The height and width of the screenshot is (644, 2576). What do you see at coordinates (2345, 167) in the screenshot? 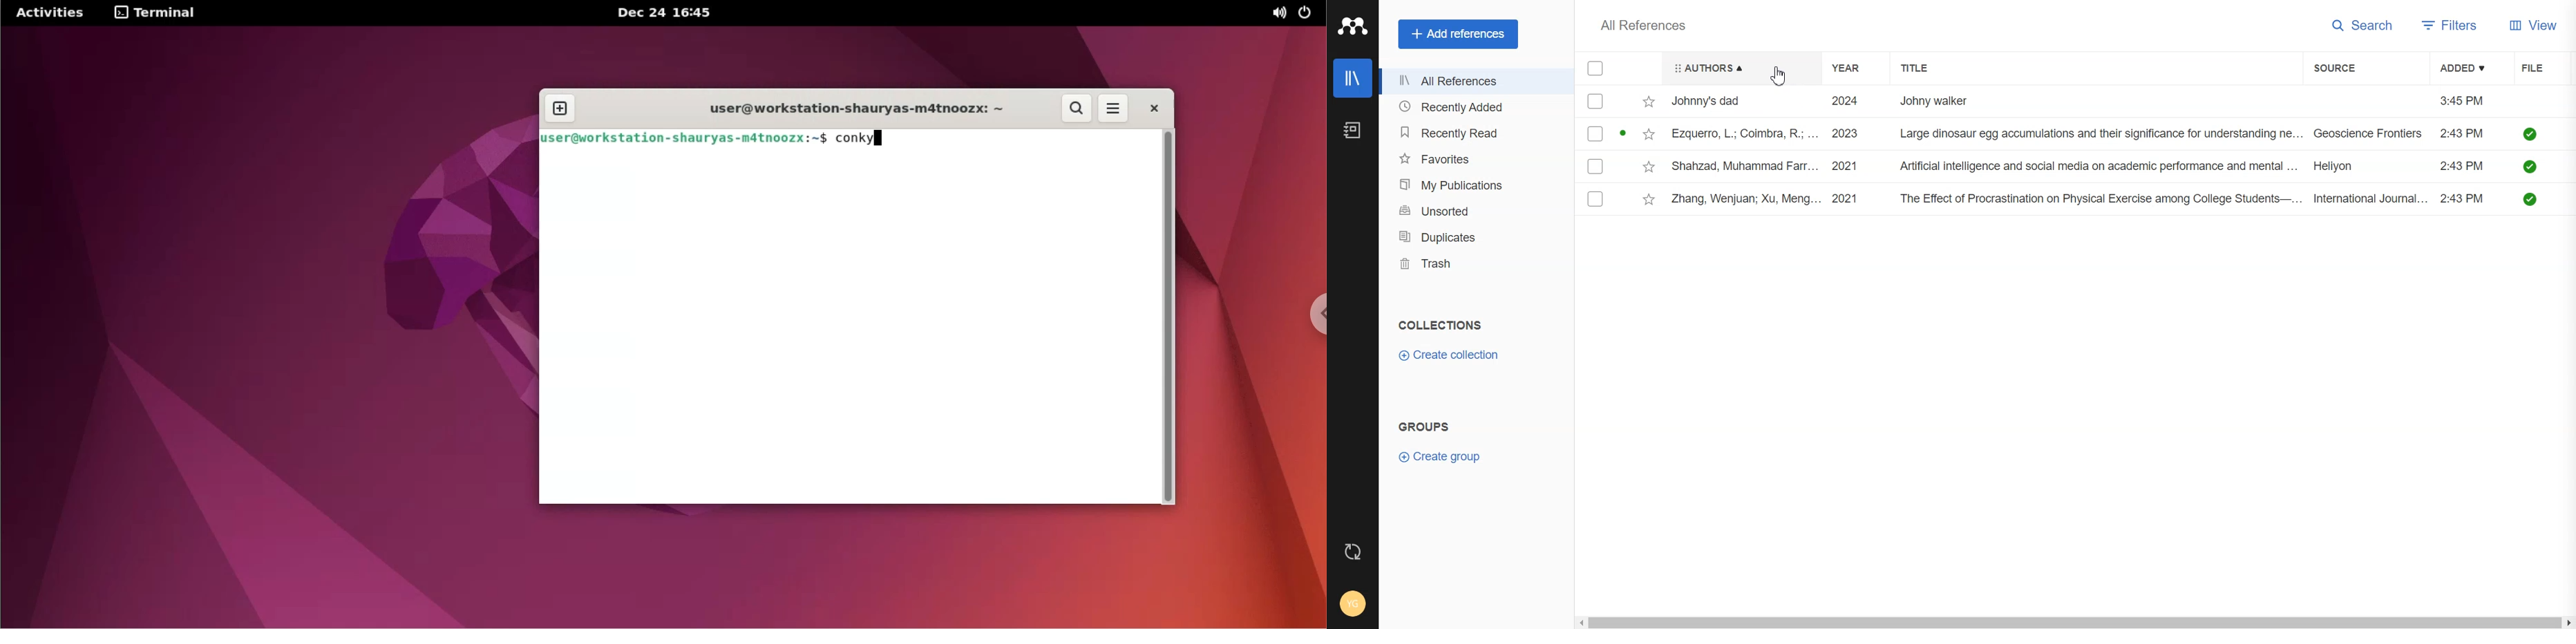
I see `Heiyon` at bounding box center [2345, 167].